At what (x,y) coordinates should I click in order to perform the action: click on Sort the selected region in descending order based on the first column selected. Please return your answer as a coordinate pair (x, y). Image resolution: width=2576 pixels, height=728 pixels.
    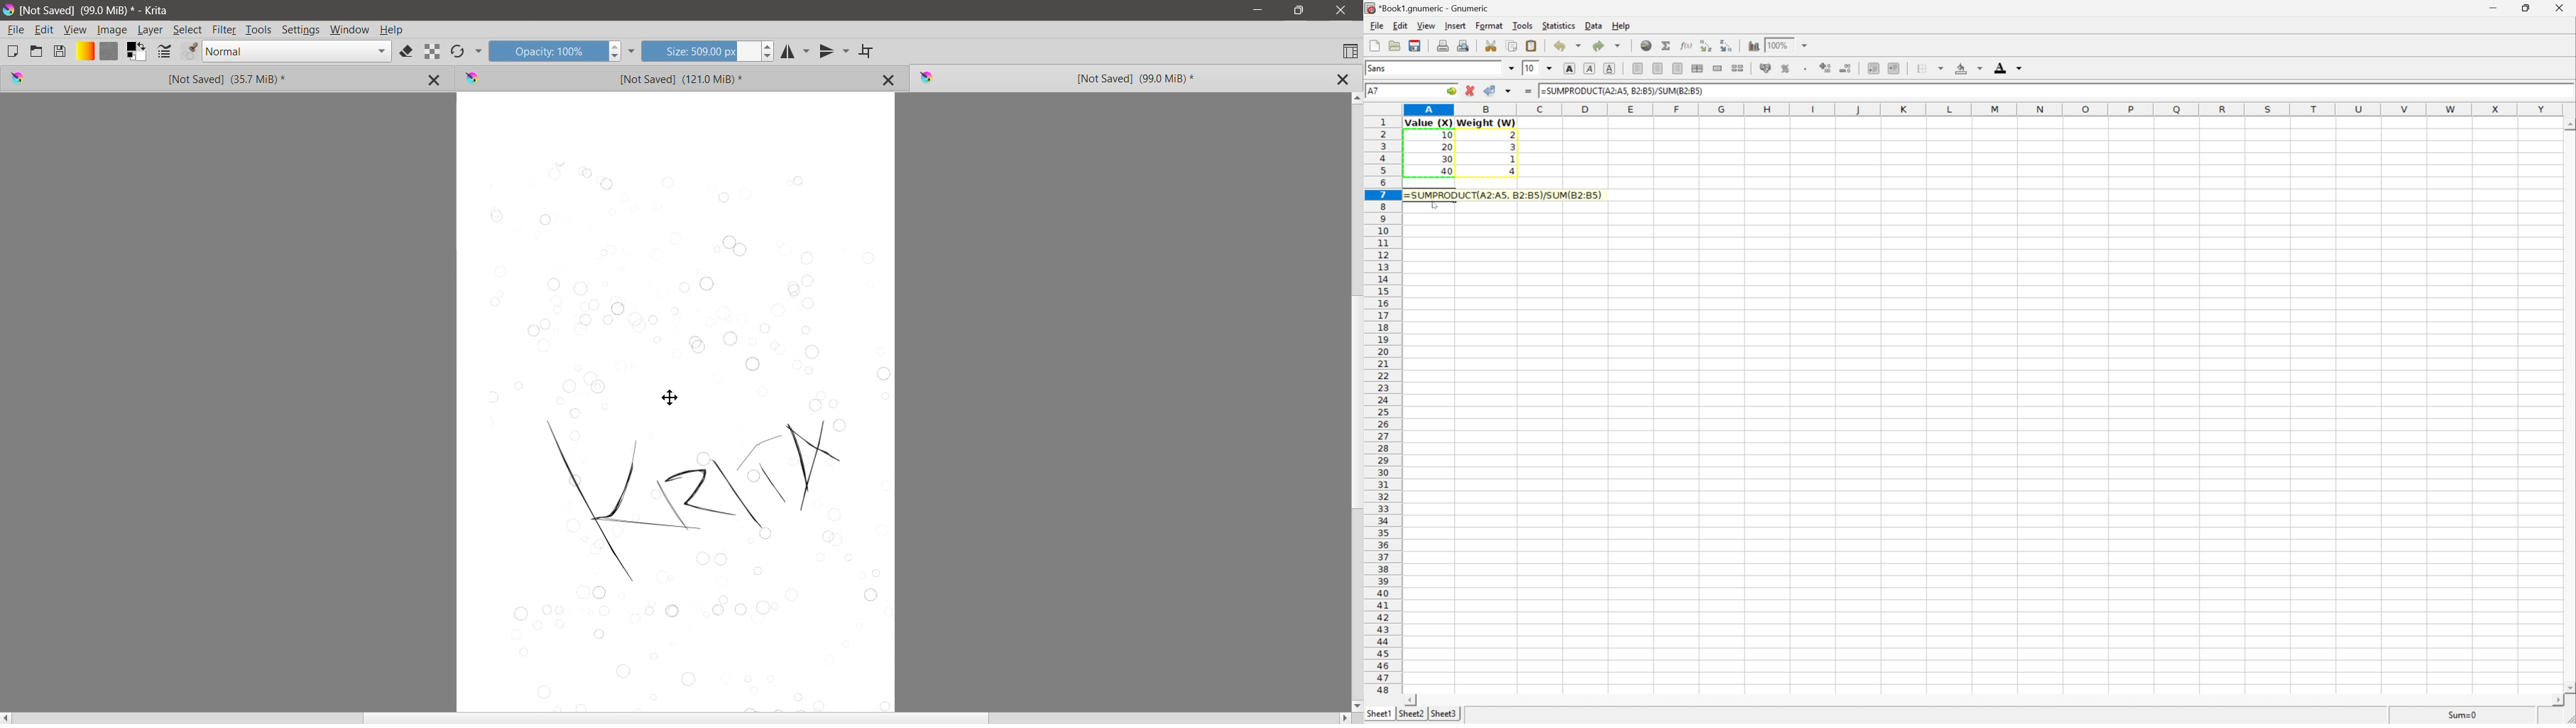
    Looking at the image, I should click on (1727, 46).